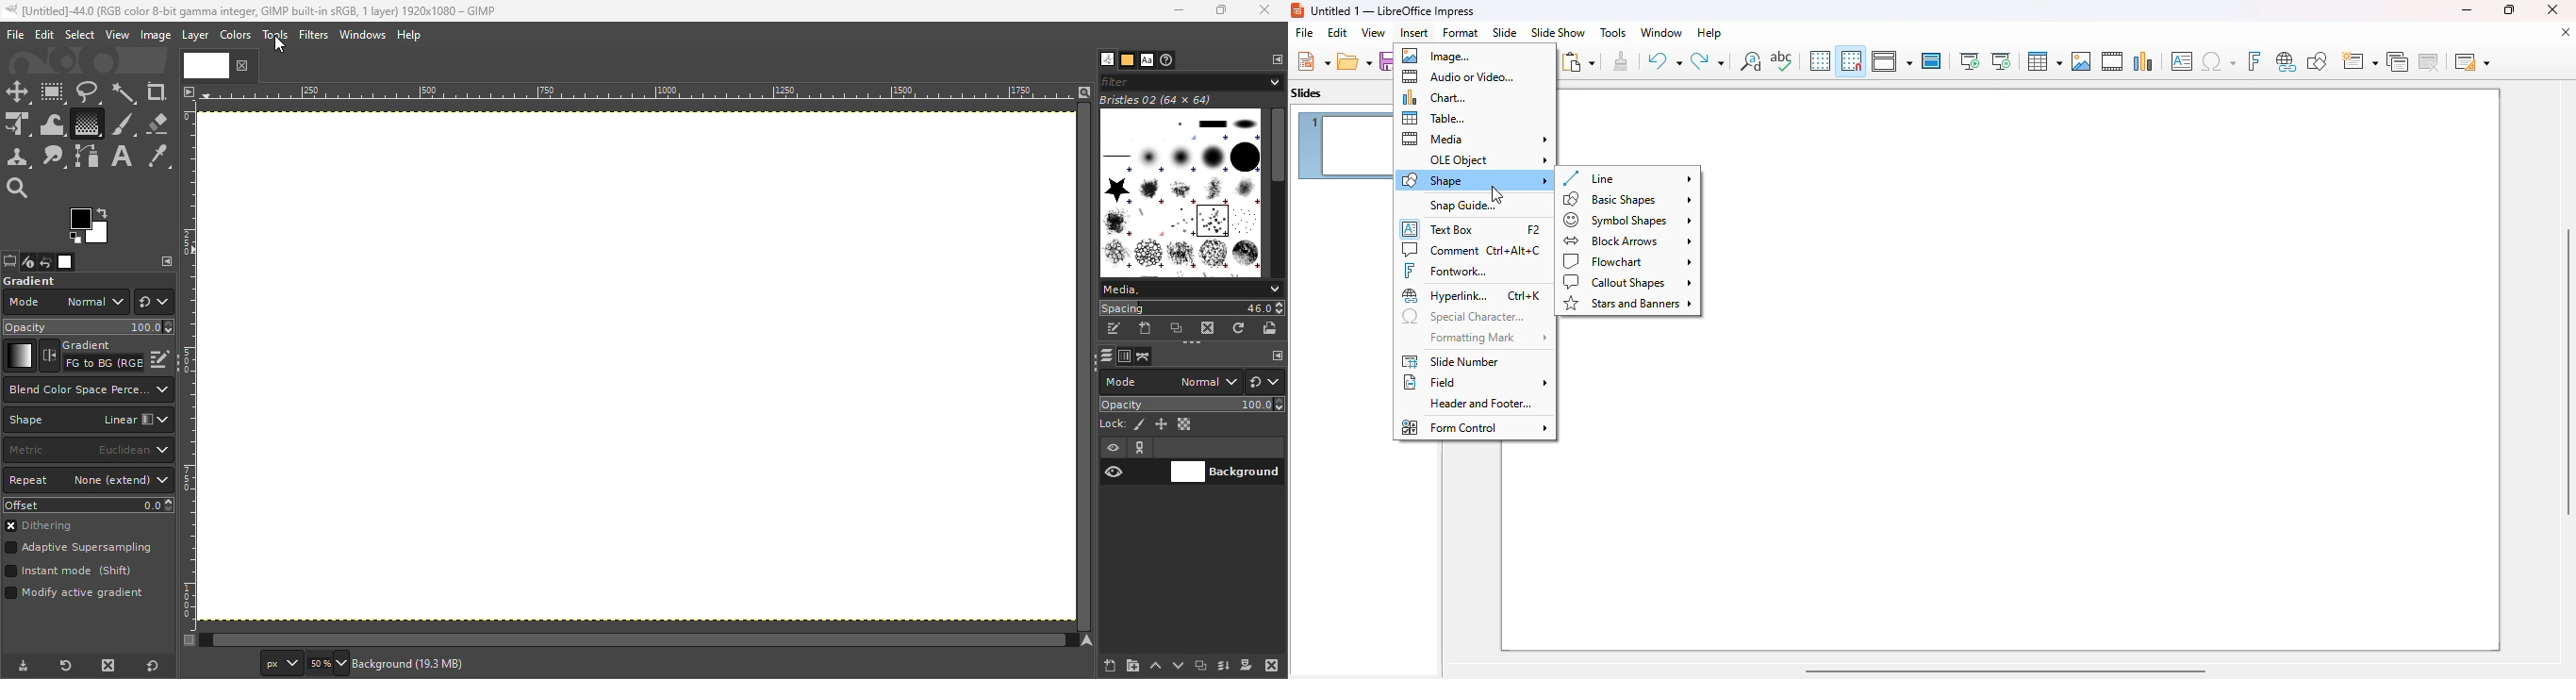 Image resolution: width=2576 pixels, height=700 pixels. I want to click on format, so click(1461, 32).